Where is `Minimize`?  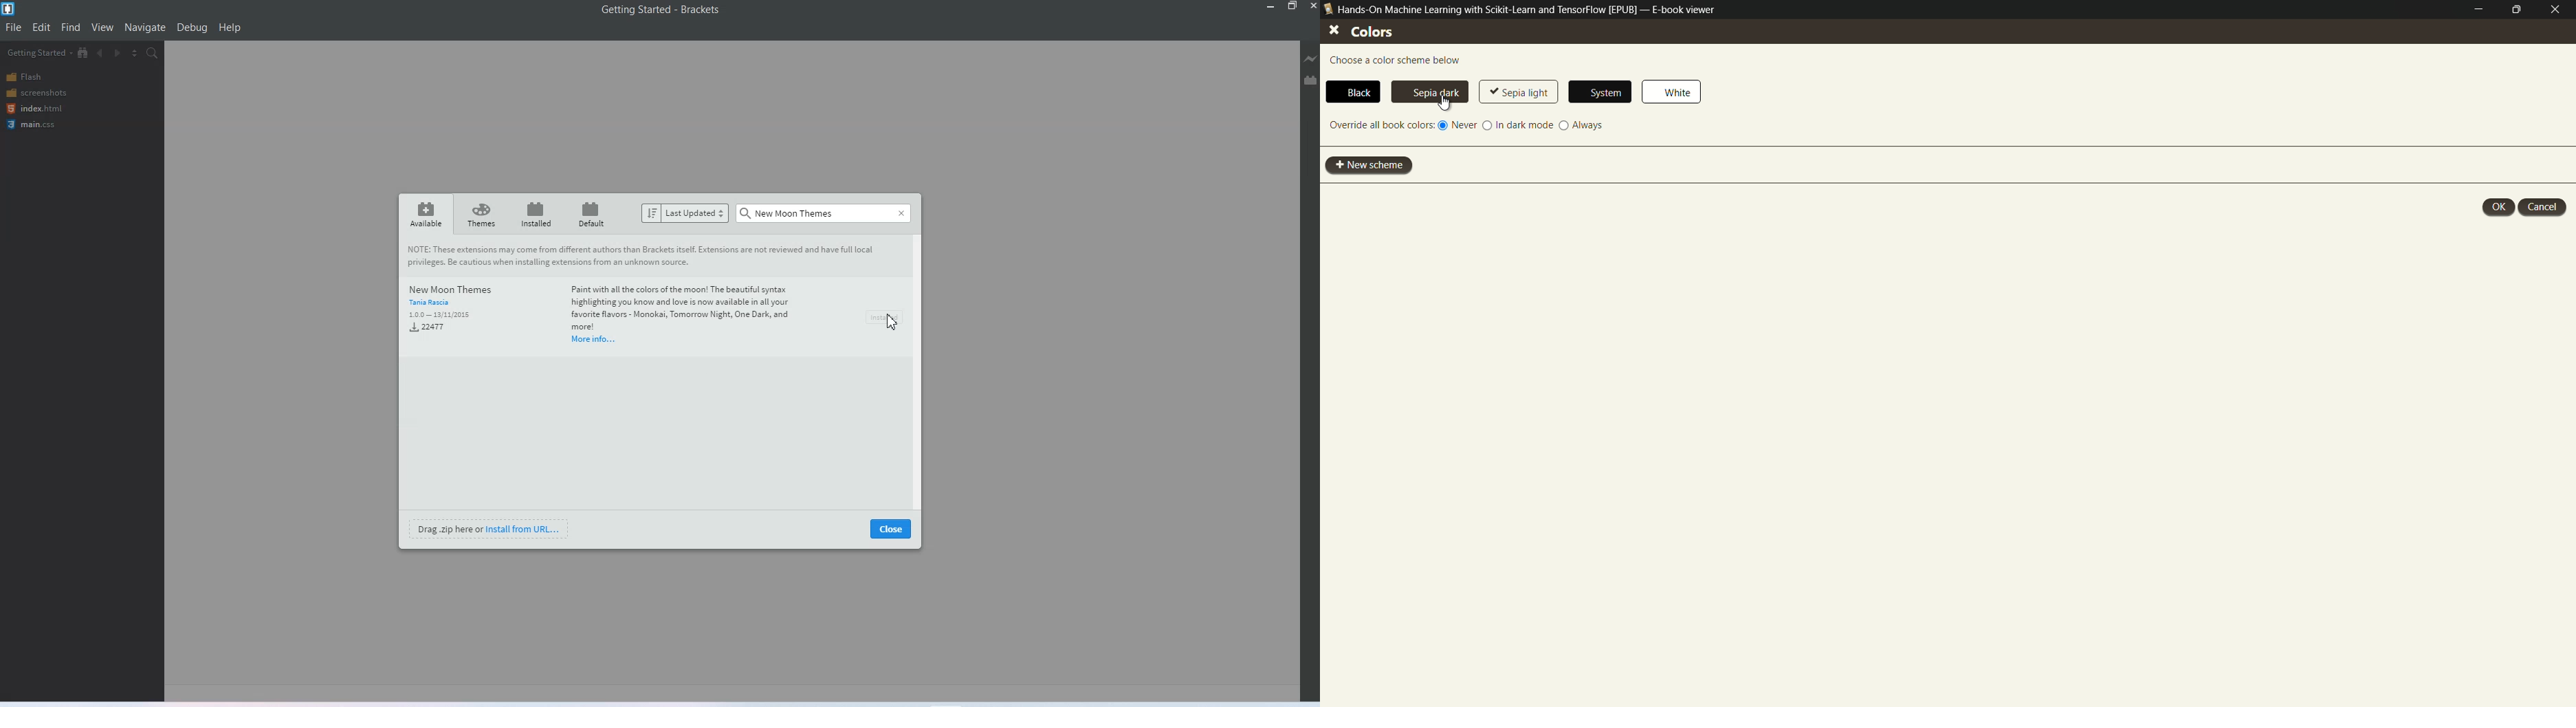
Minimize is located at coordinates (1272, 7).